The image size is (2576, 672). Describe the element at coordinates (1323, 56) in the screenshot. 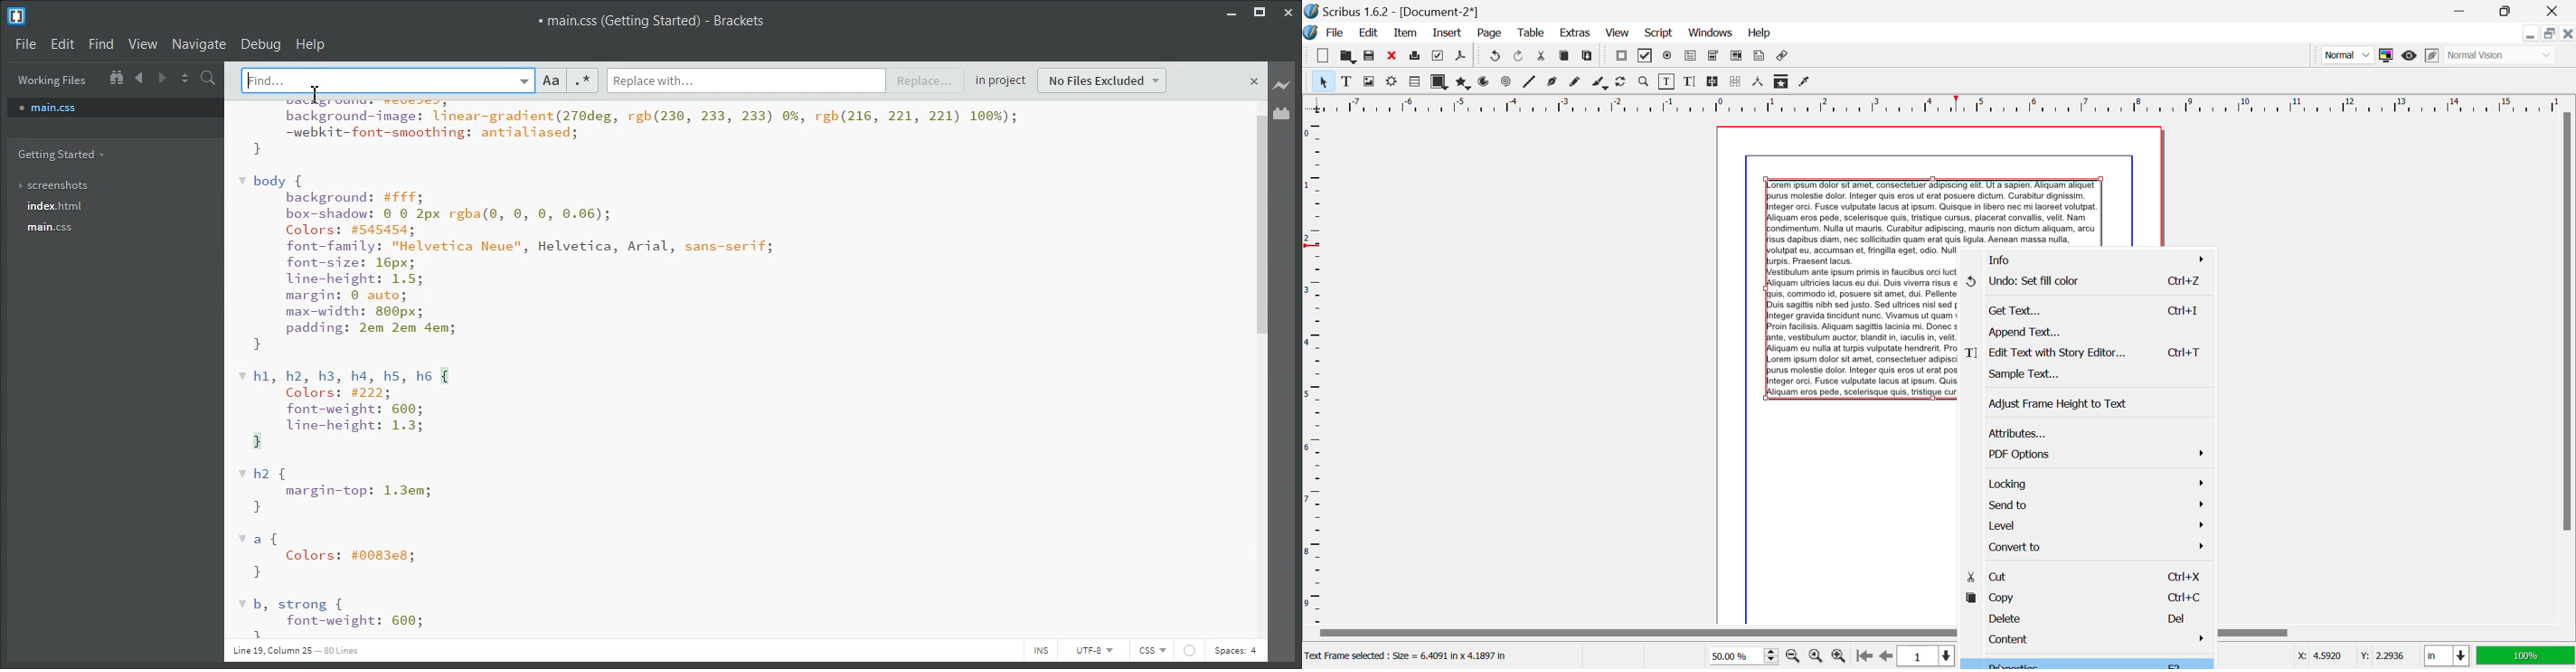

I see `New` at that location.